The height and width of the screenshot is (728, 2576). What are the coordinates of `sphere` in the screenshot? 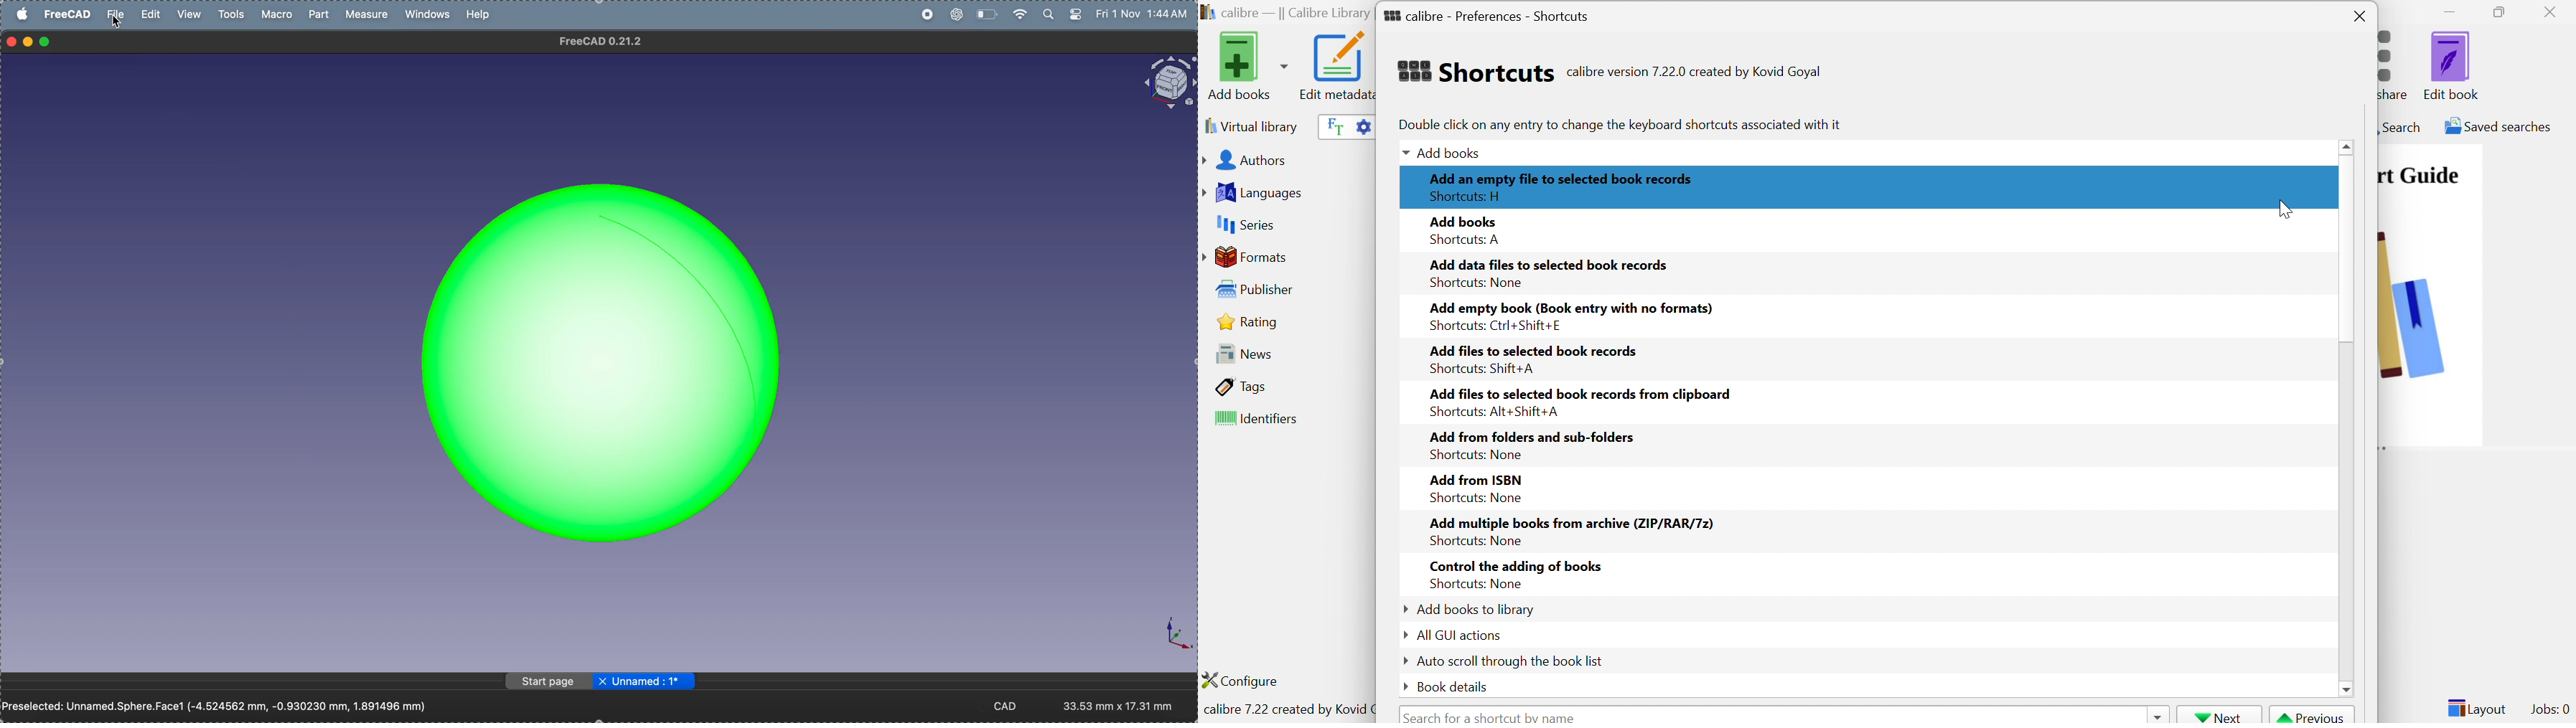 It's located at (598, 348).